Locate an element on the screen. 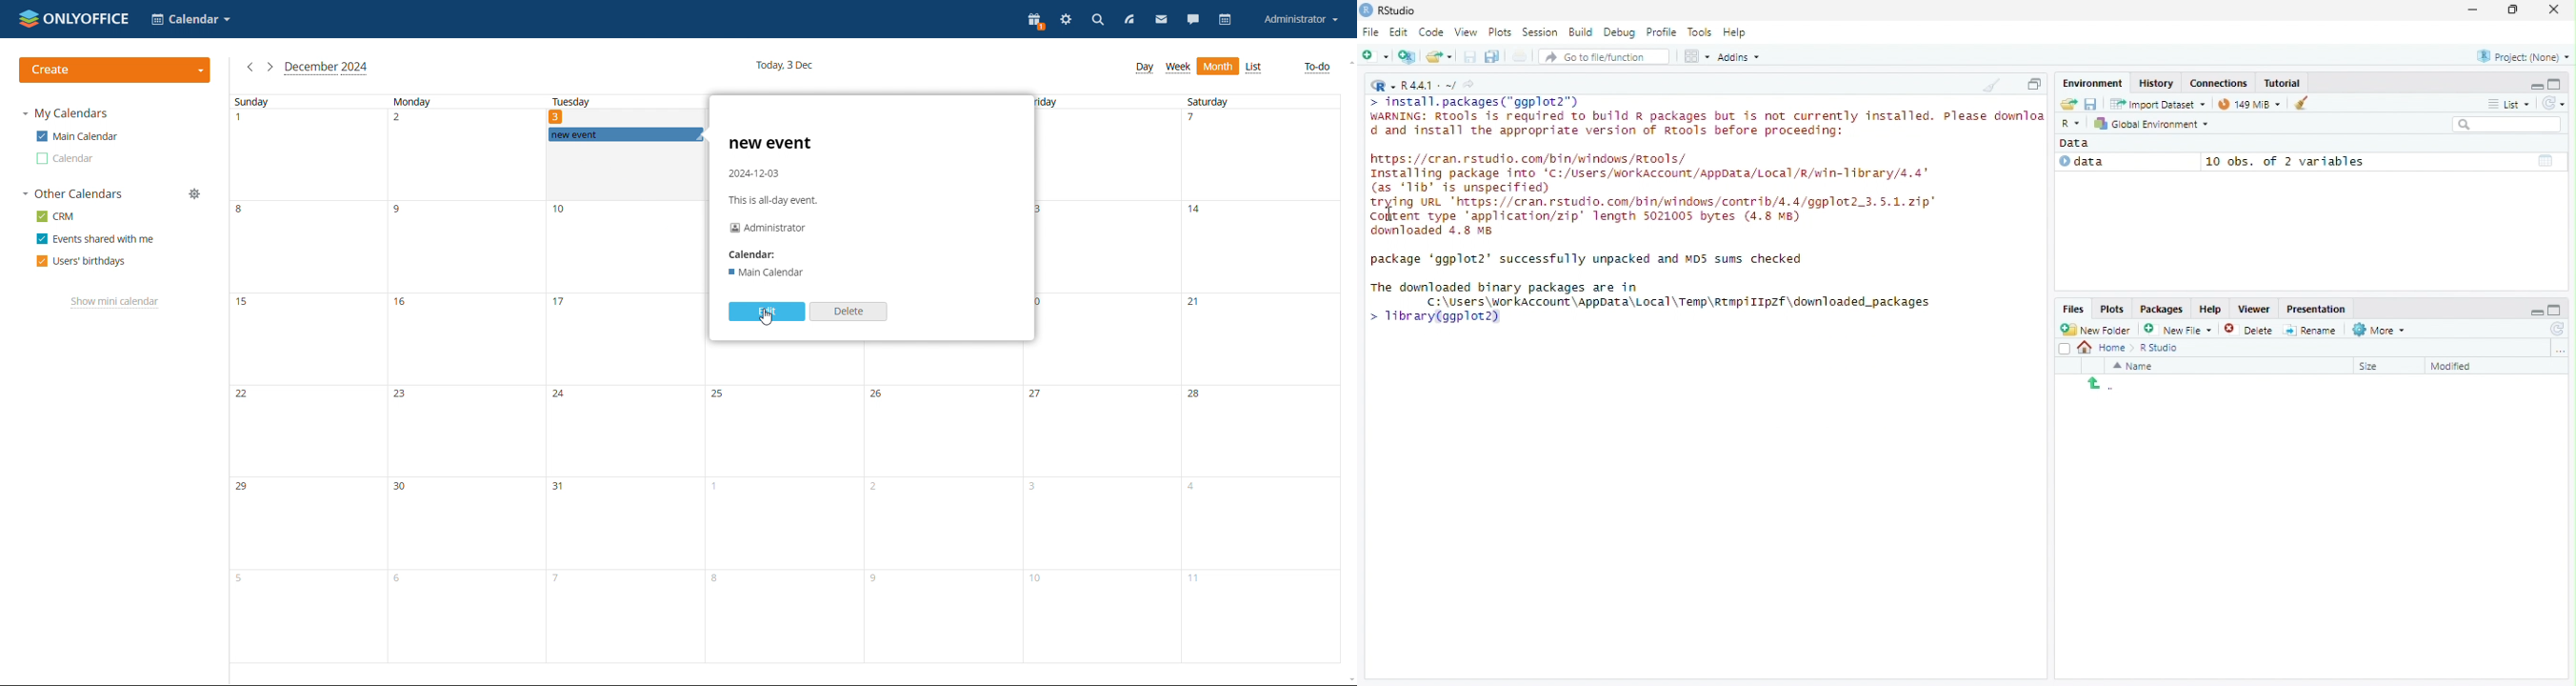  Edit is located at coordinates (1400, 32).